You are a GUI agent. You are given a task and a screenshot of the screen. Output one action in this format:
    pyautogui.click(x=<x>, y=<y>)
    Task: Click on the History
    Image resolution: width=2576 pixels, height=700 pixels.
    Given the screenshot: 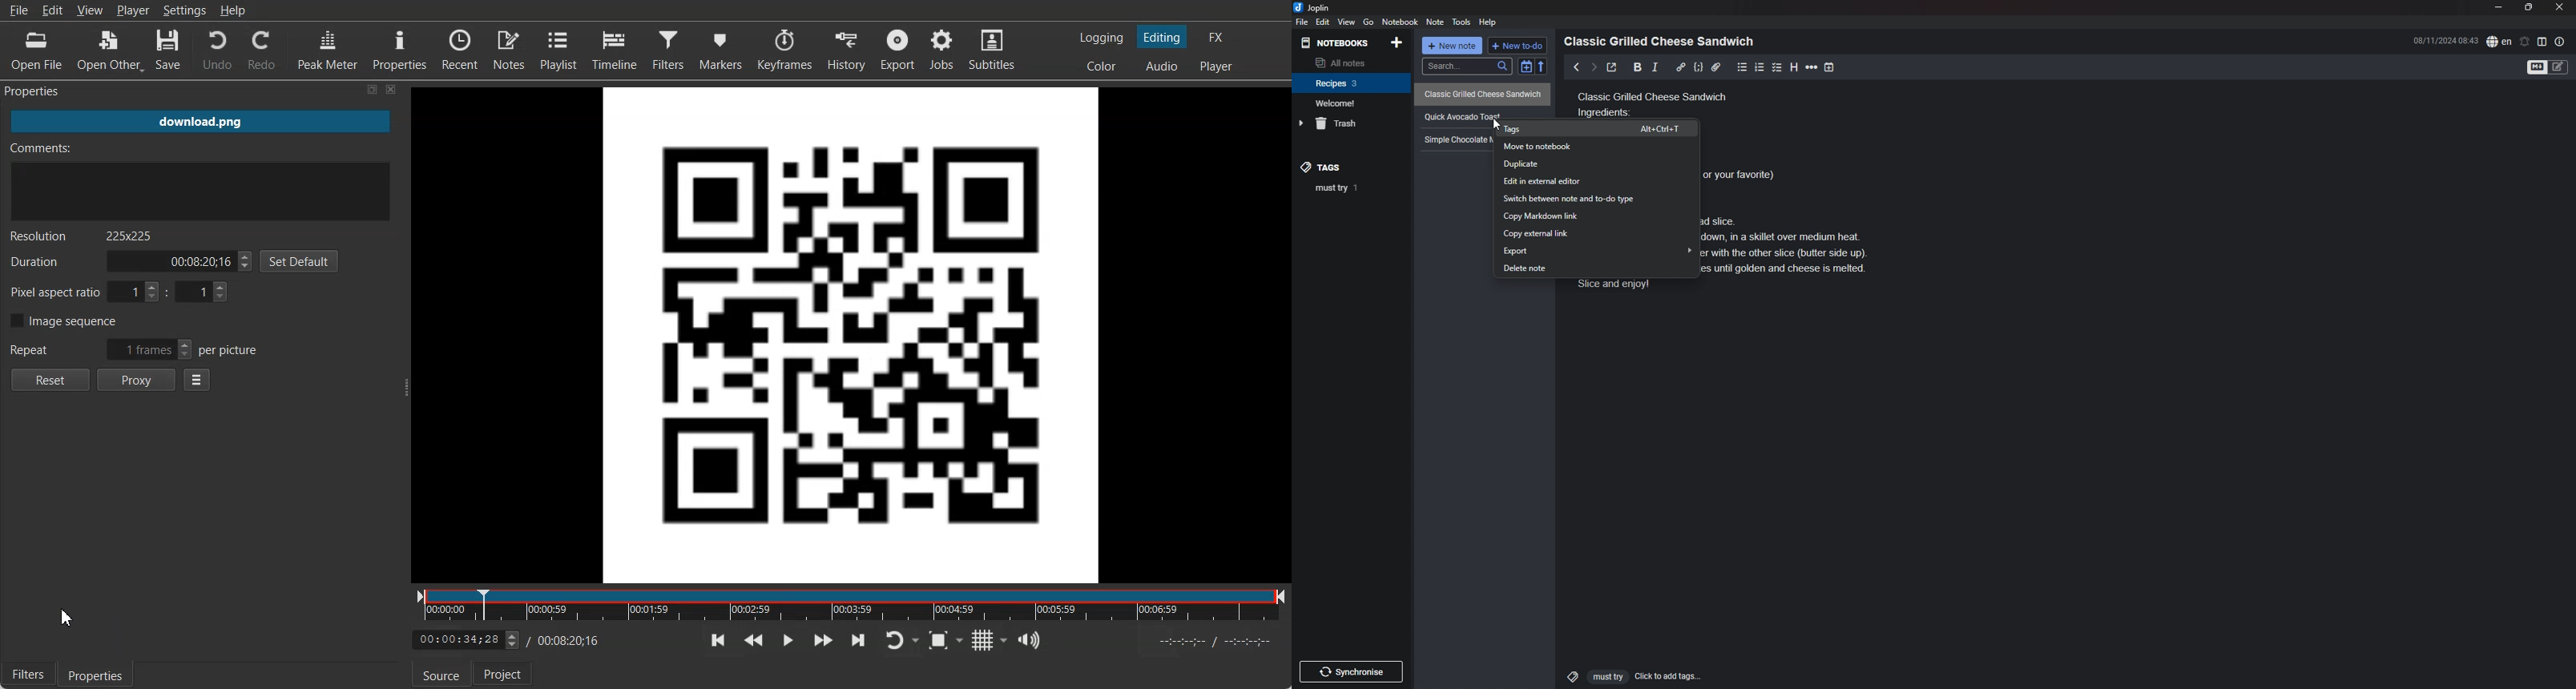 What is the action you would take?
    pyautogui.click(x=845, y=50)
    